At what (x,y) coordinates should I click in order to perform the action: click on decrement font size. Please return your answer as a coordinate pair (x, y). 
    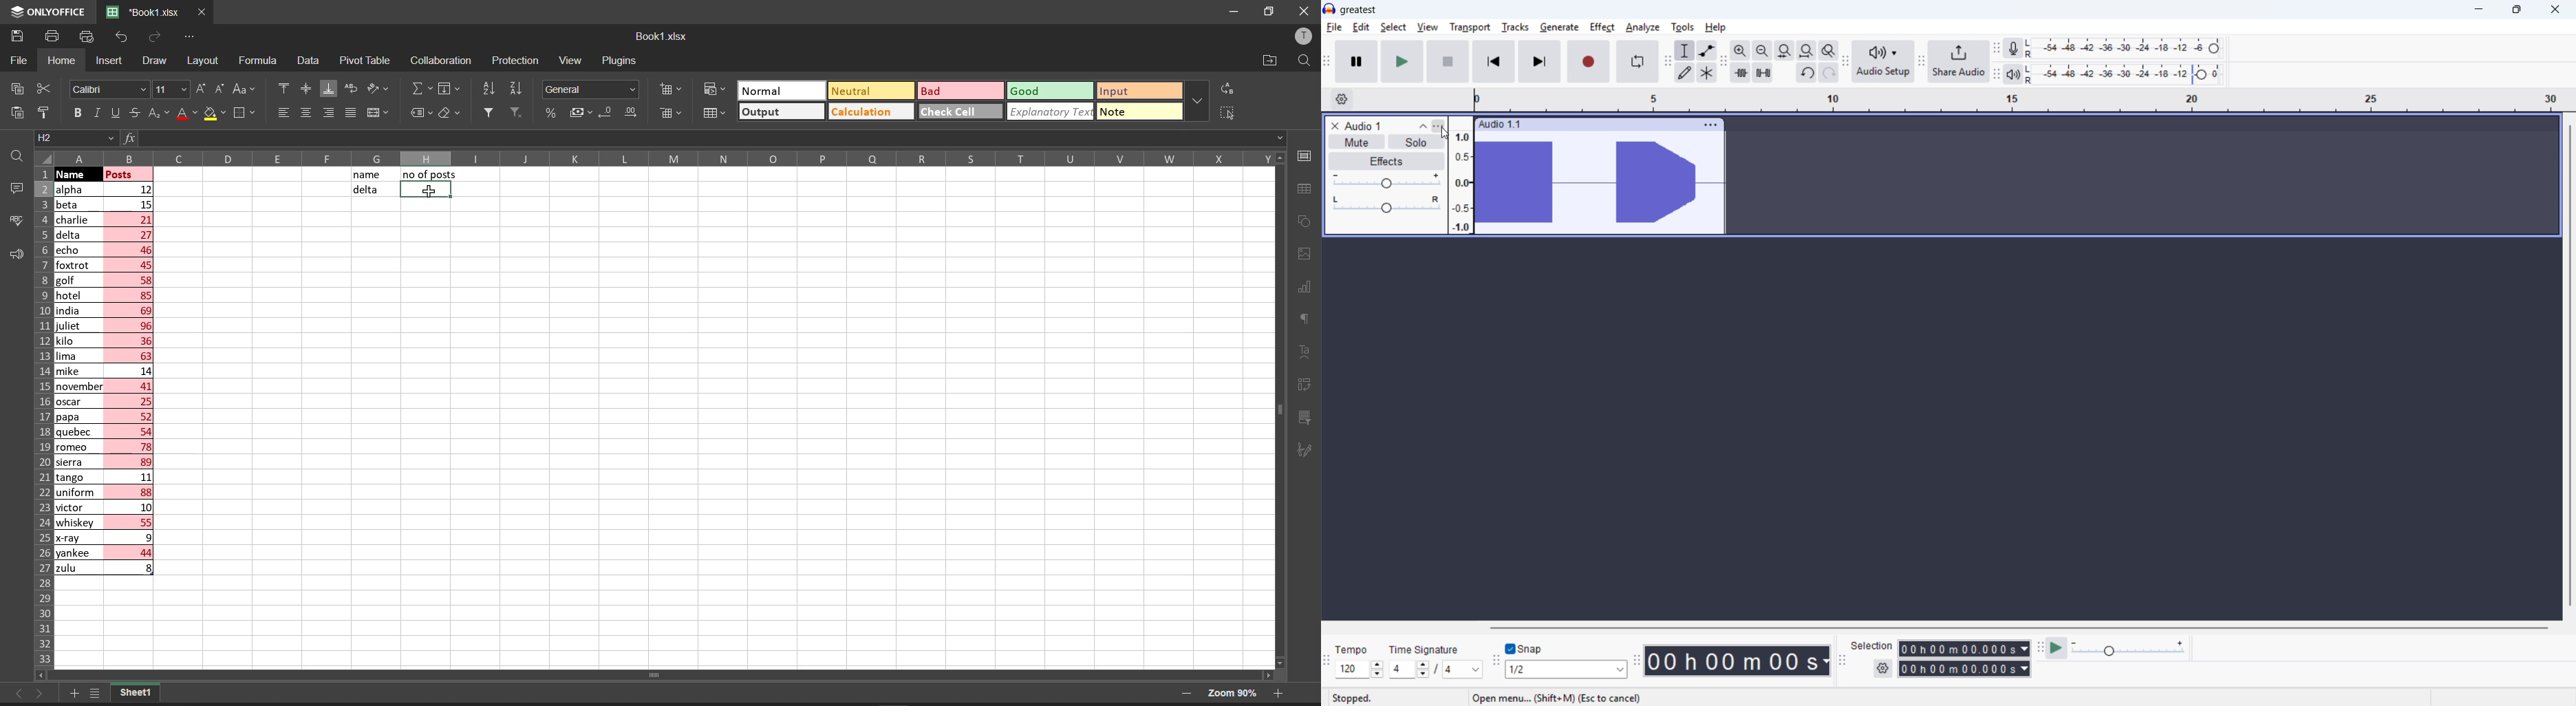
    Looking at the image, I should click on (221, 89).